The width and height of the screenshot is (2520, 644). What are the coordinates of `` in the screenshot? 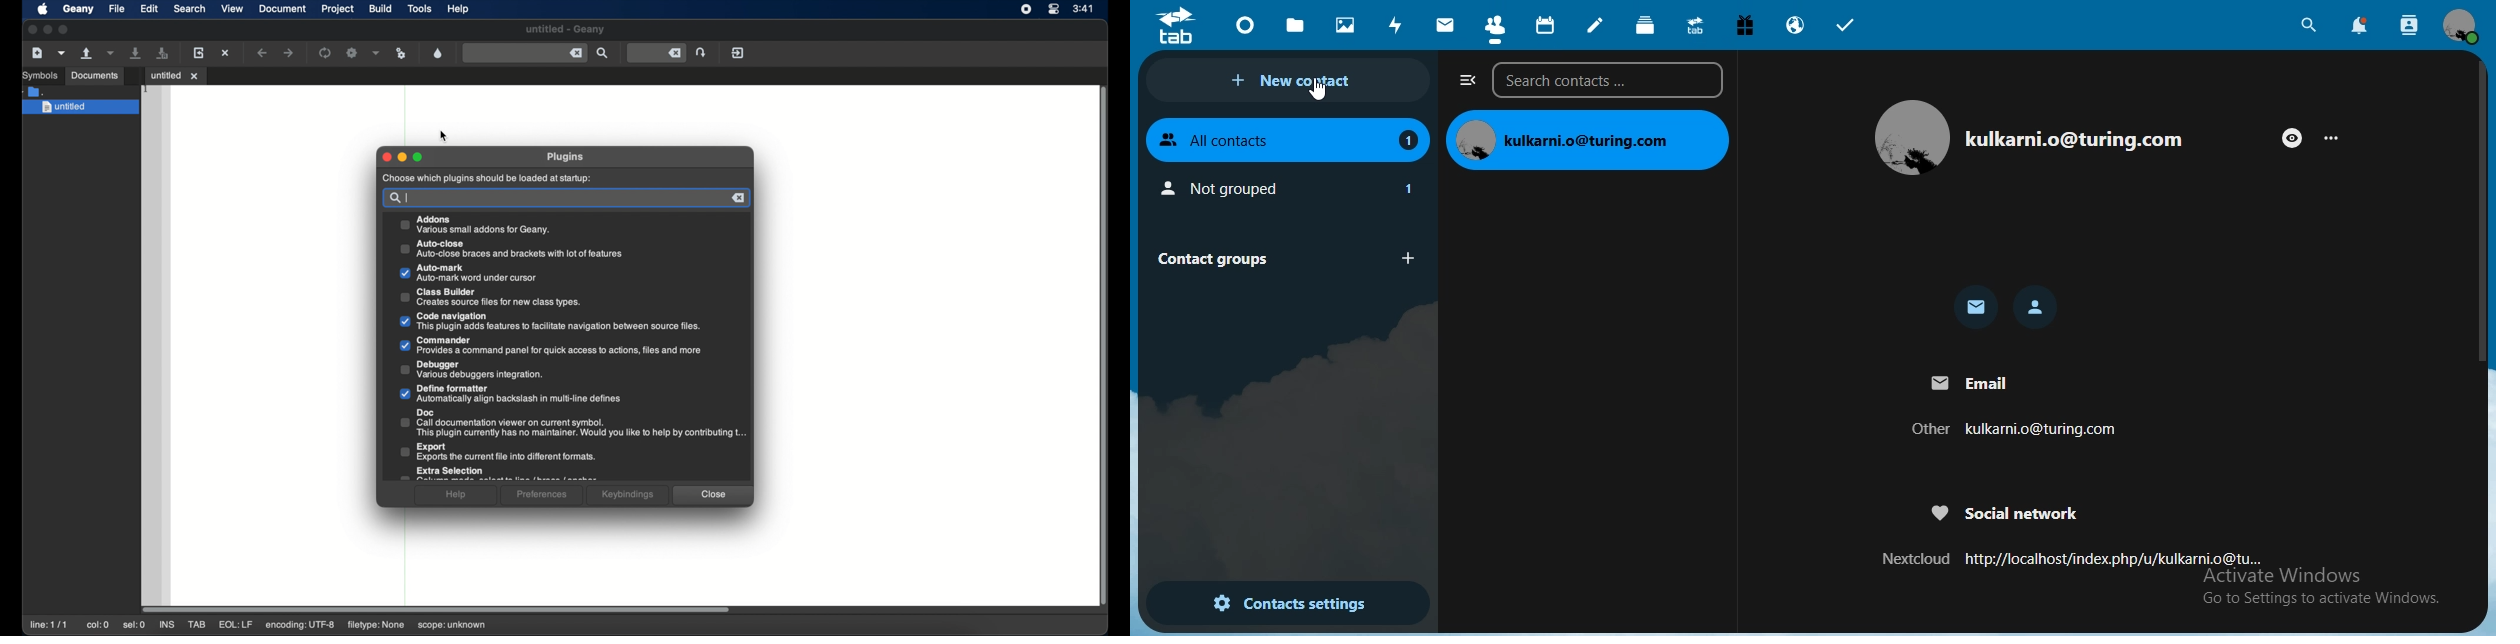 It's located at (2036, 306).